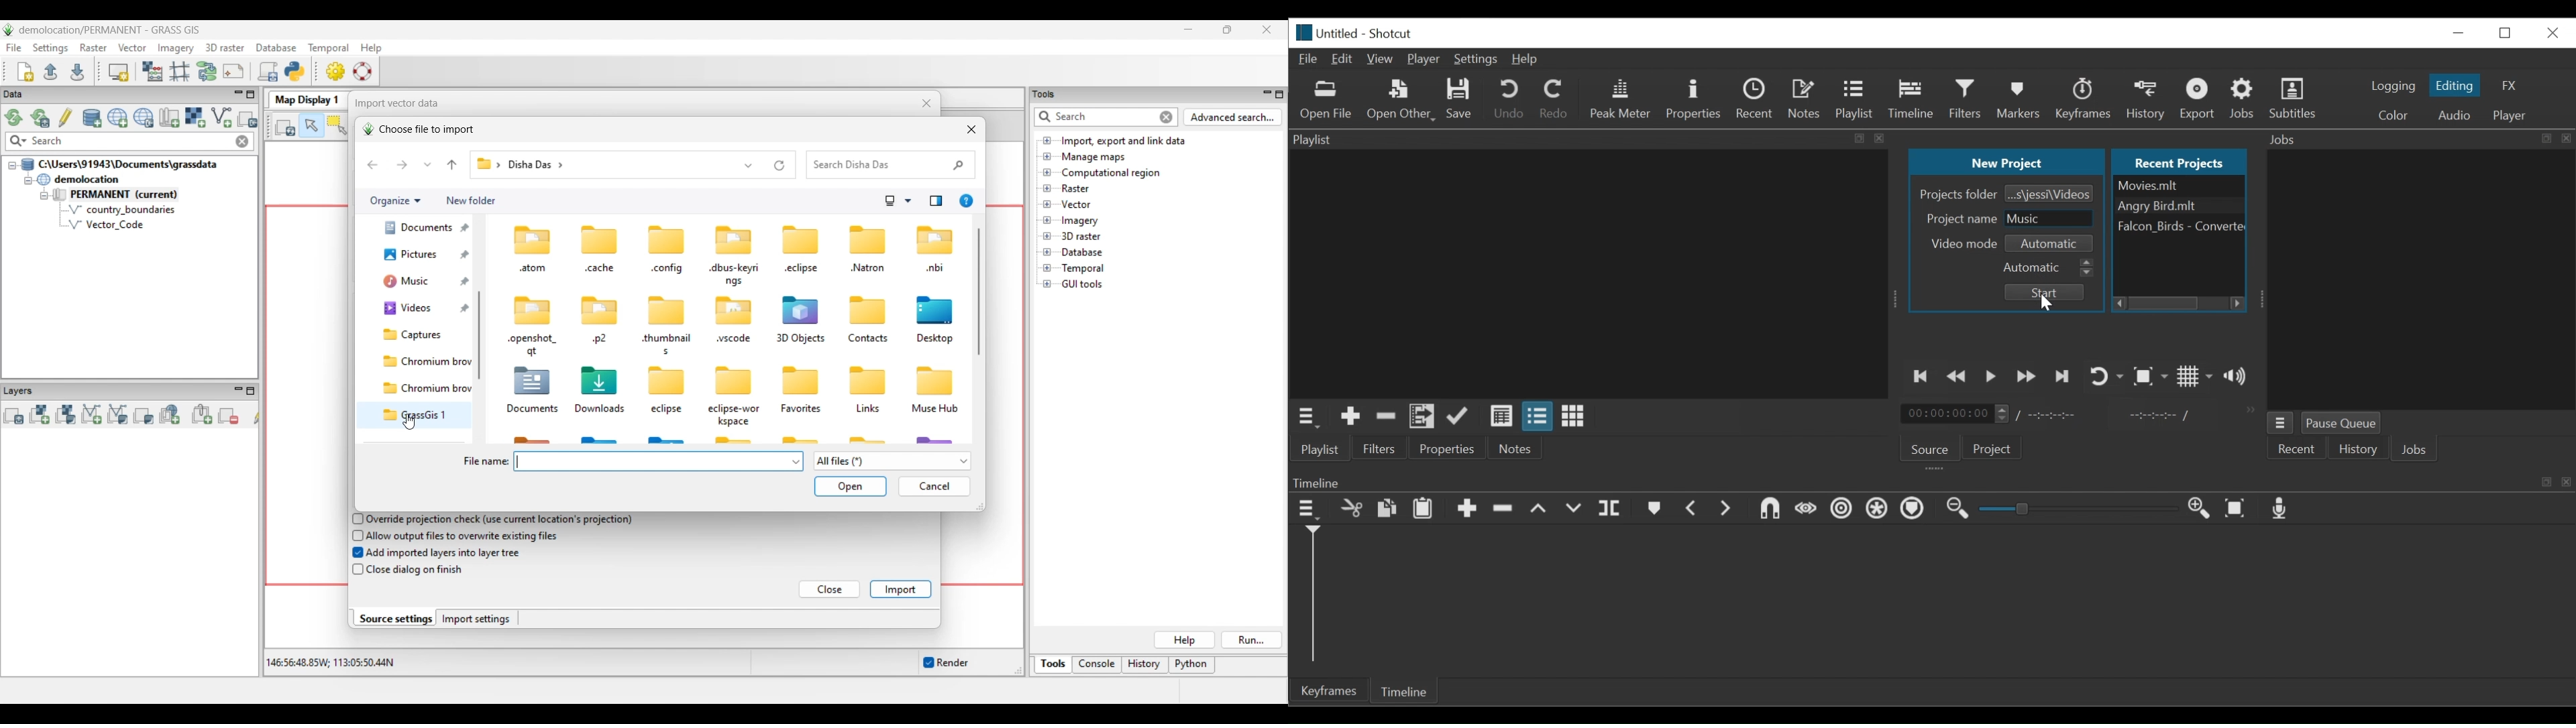 Image resolution: width=2576 pixels, height=728 pixels. Describe the element at coordinates (1531, 60) in the screenshot. I see `Help` at that location.